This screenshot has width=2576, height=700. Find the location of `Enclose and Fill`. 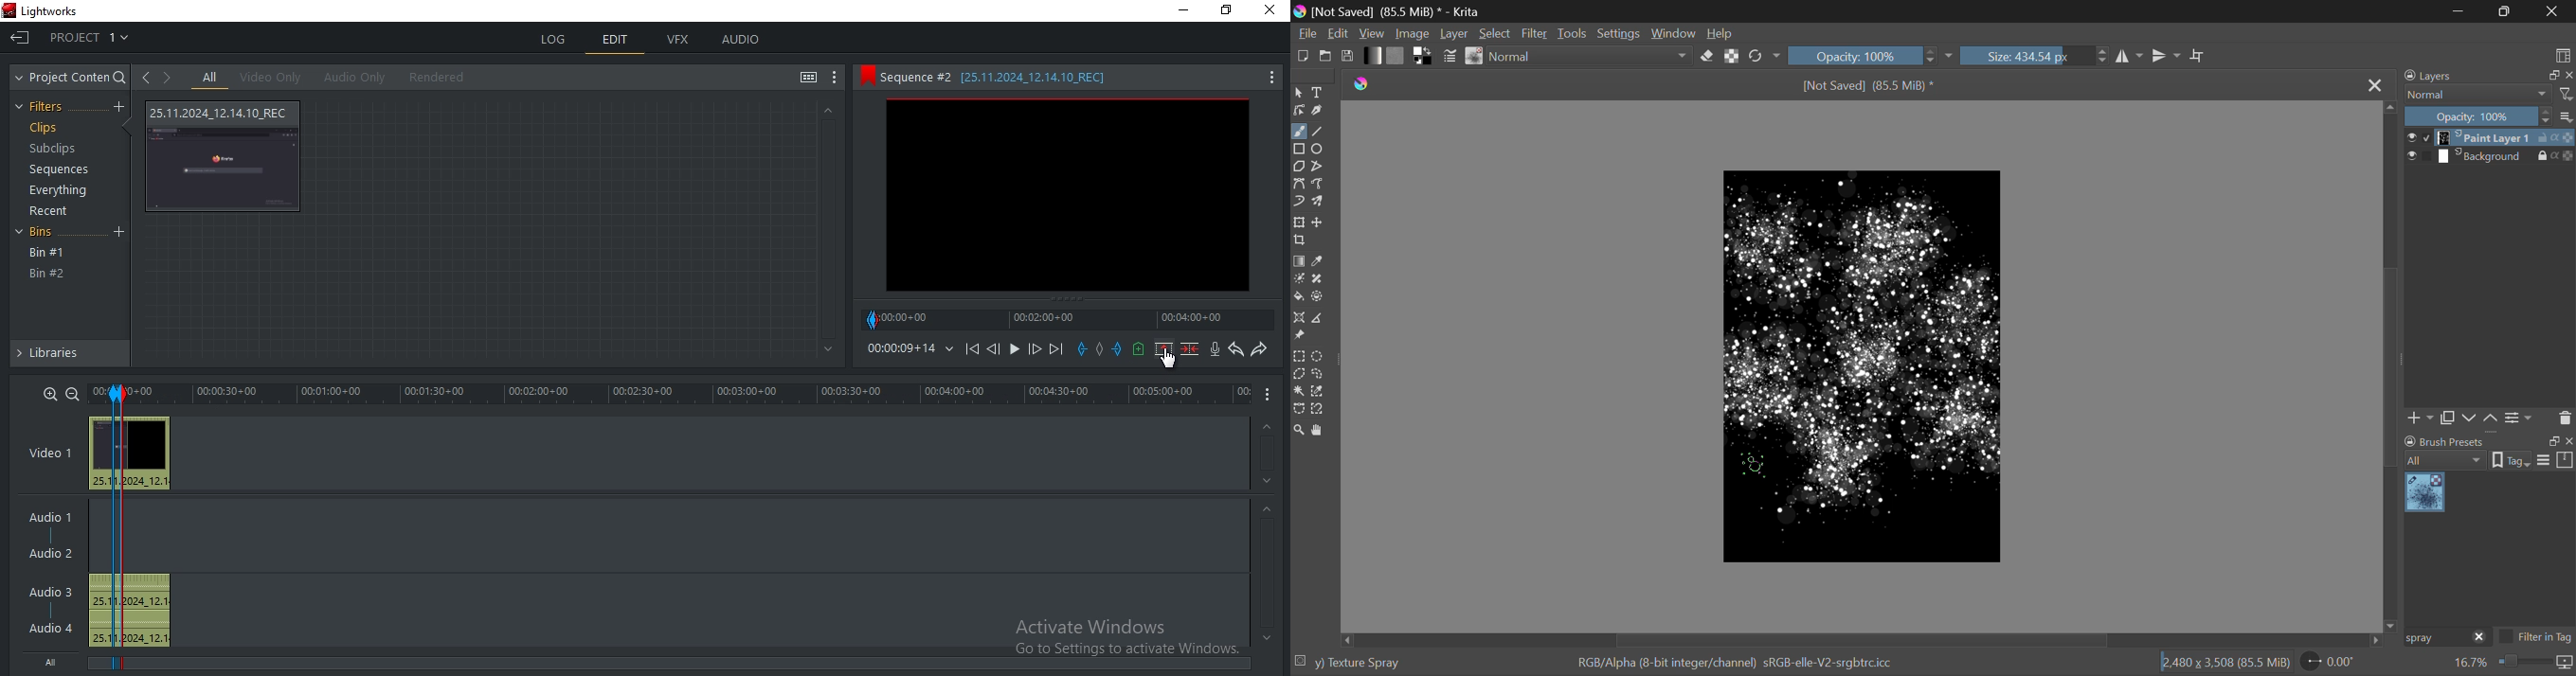

Enclose and Fill is located at coordinates (1318, 298).